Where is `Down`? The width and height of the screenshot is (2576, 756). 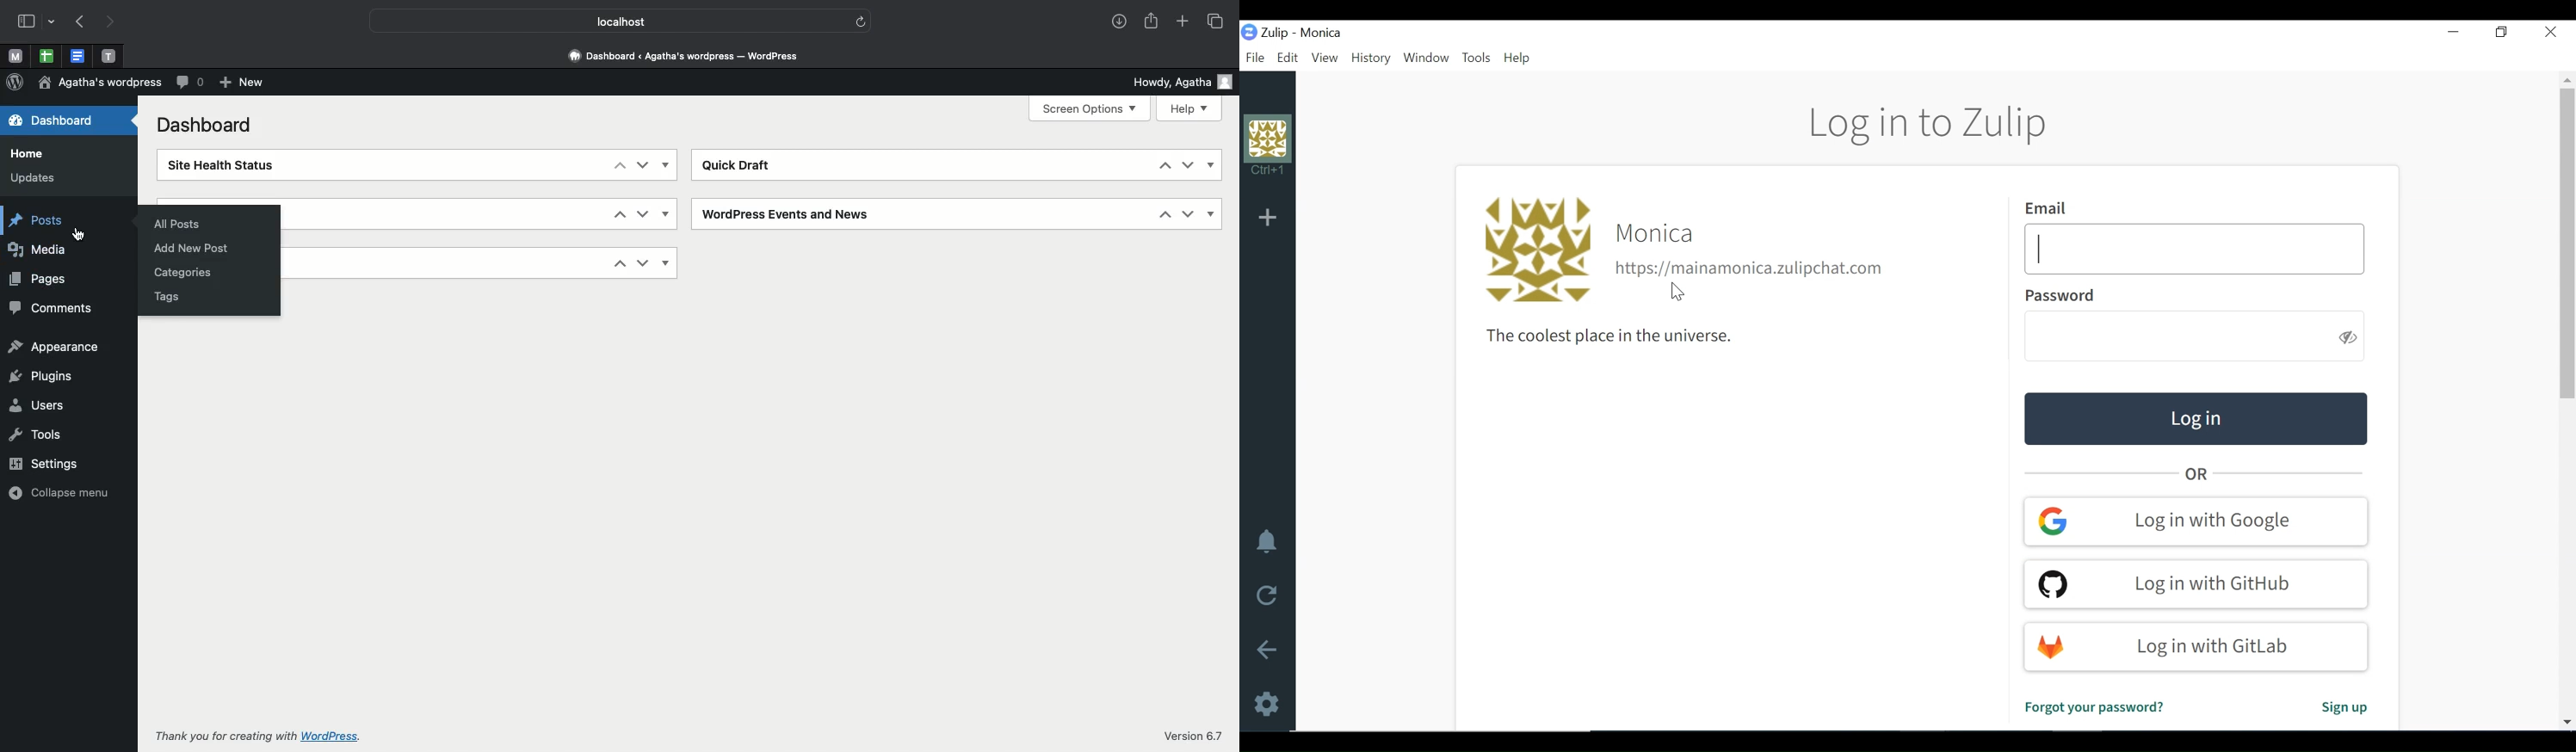 Down is located at coordinates (643, 164).